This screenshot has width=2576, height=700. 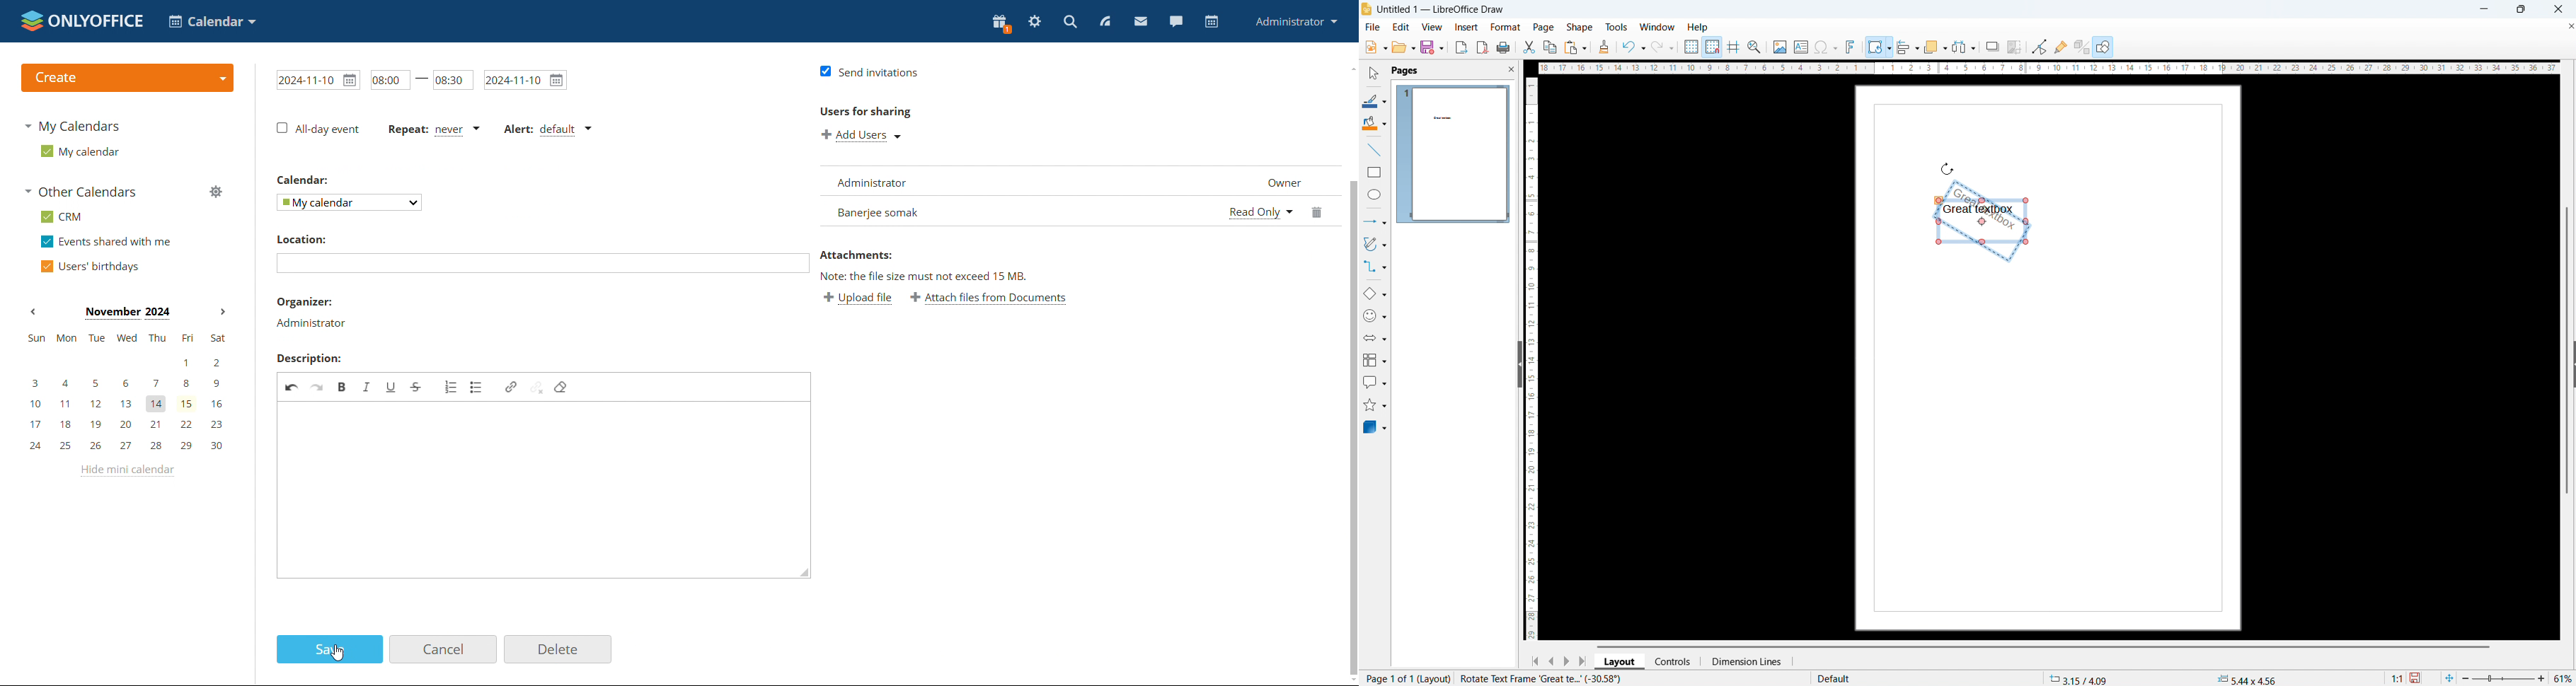 What do you see at coordinates (1909, 46) in the screenshot?
I see `align` at bounding box center [1909, 46].